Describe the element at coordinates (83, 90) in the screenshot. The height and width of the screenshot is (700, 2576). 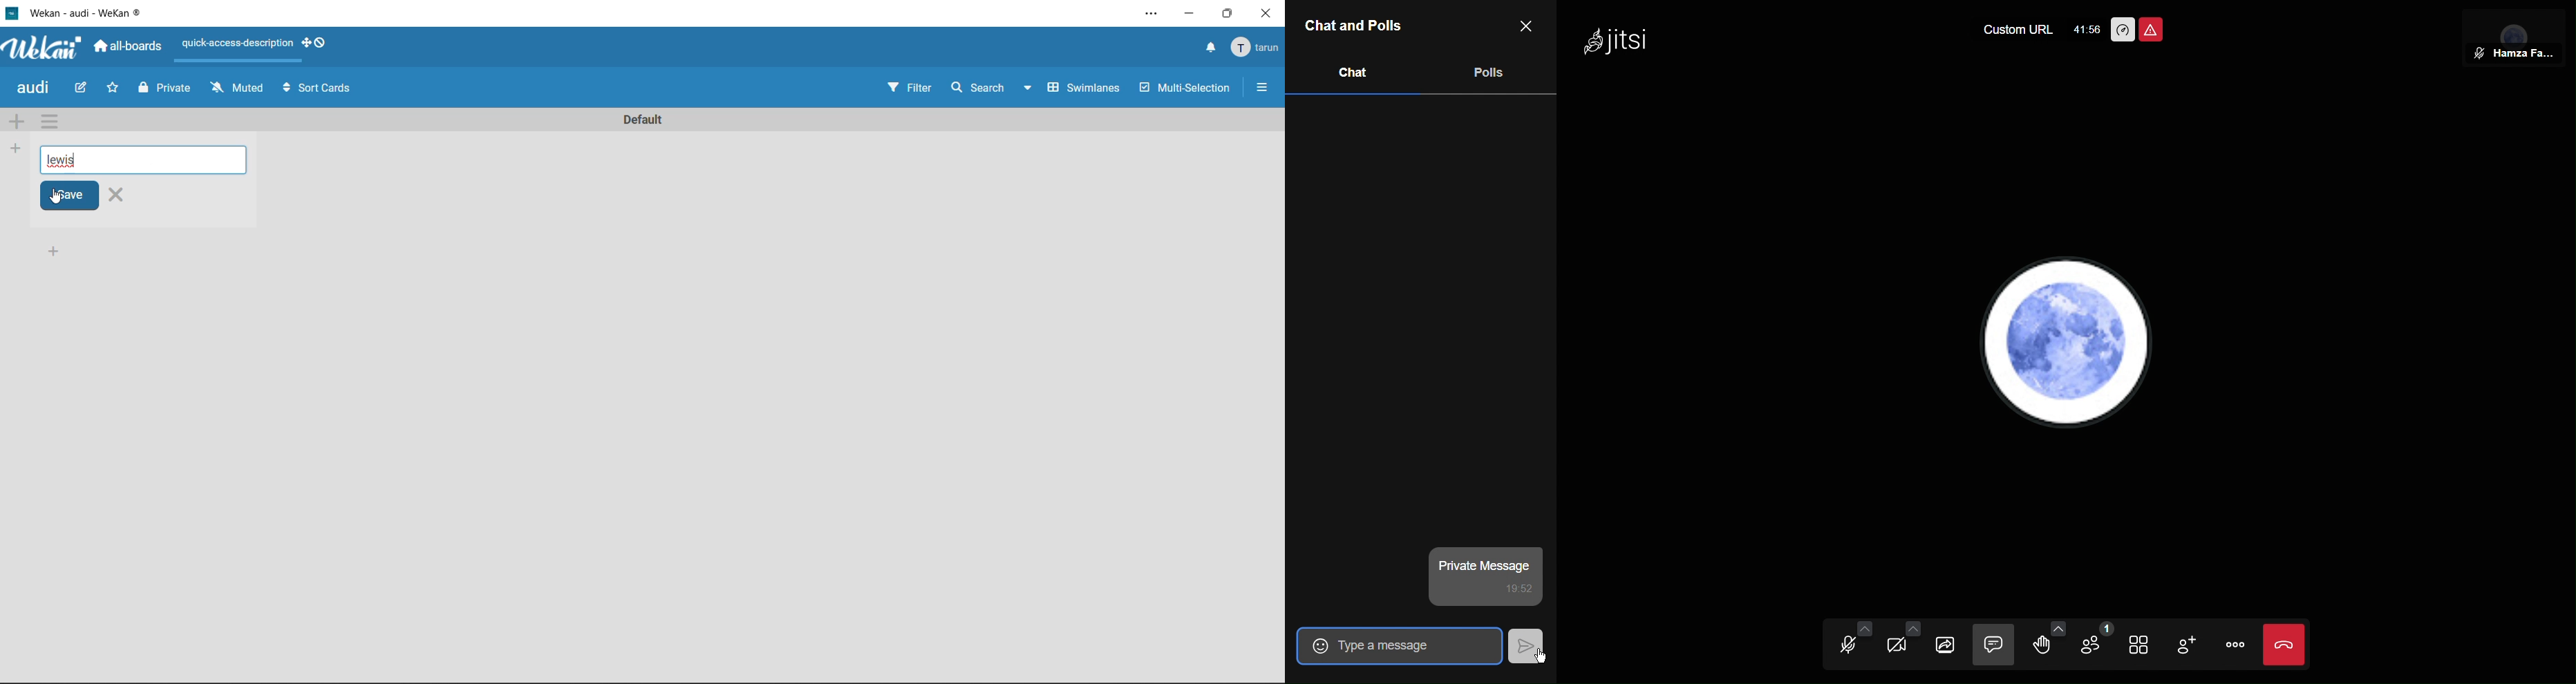
I see `edit` at that location.